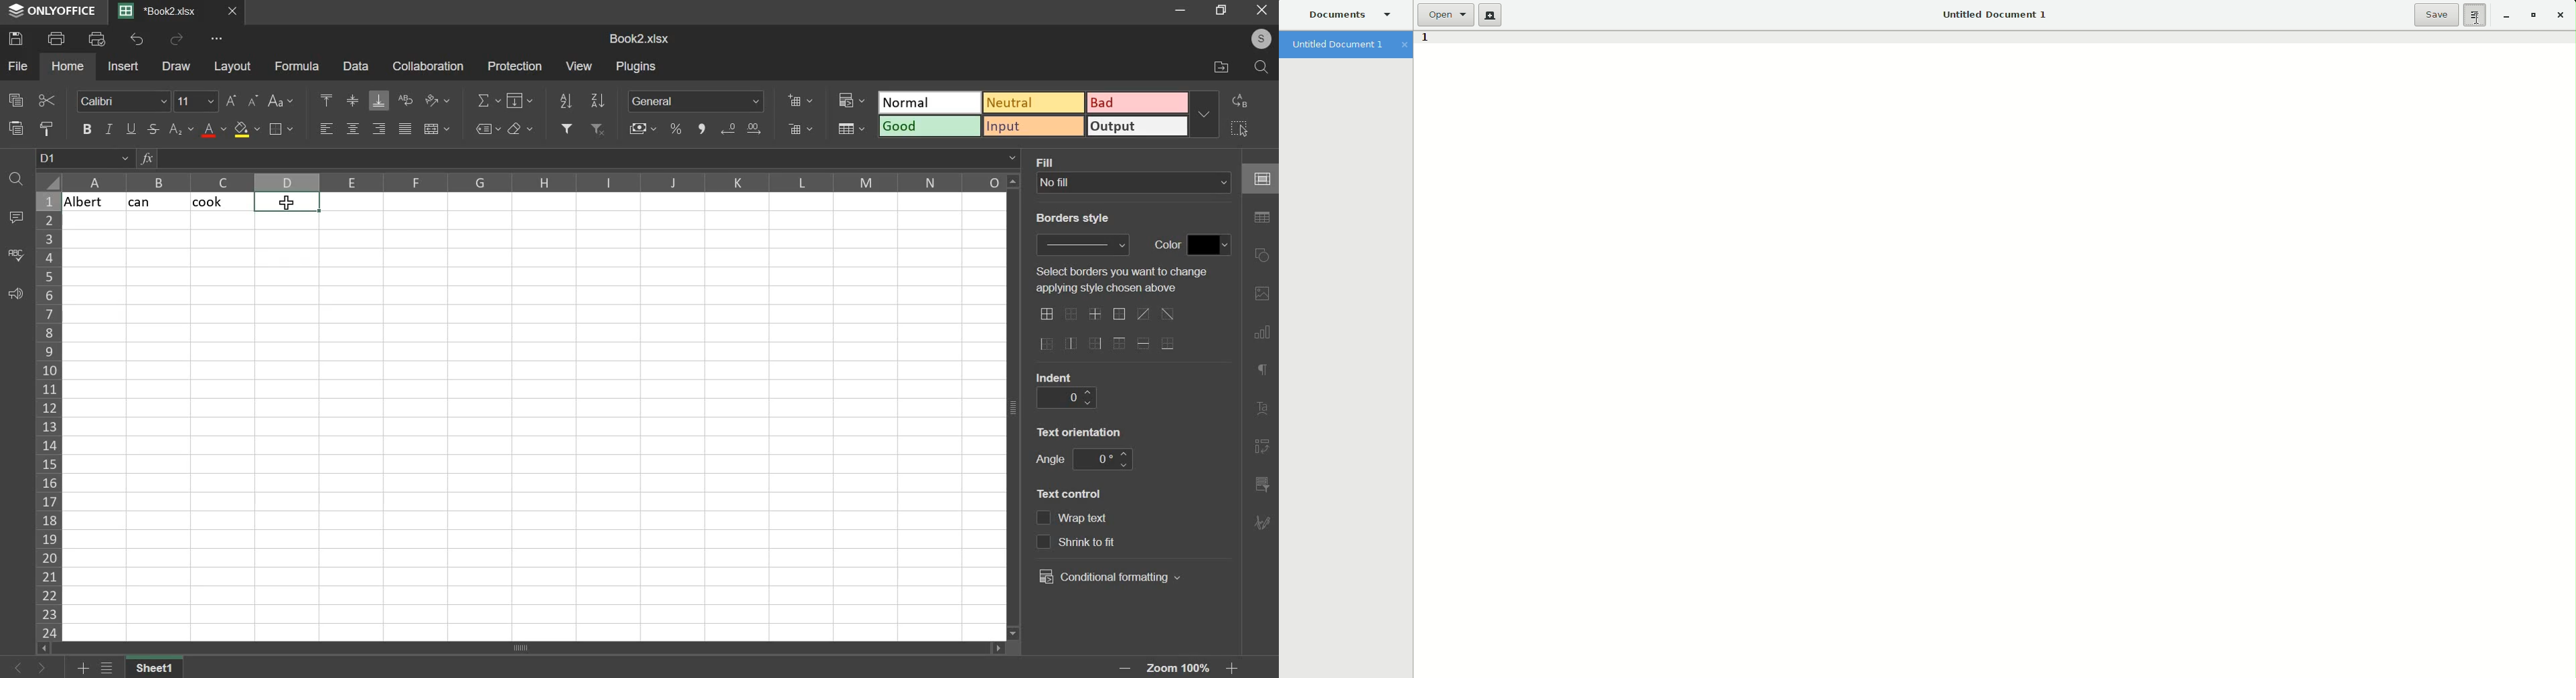 The image size is (2576, 700). Describe the element at coordinates (1261, 372) in the screenshot. I see `paragraph` at that location.